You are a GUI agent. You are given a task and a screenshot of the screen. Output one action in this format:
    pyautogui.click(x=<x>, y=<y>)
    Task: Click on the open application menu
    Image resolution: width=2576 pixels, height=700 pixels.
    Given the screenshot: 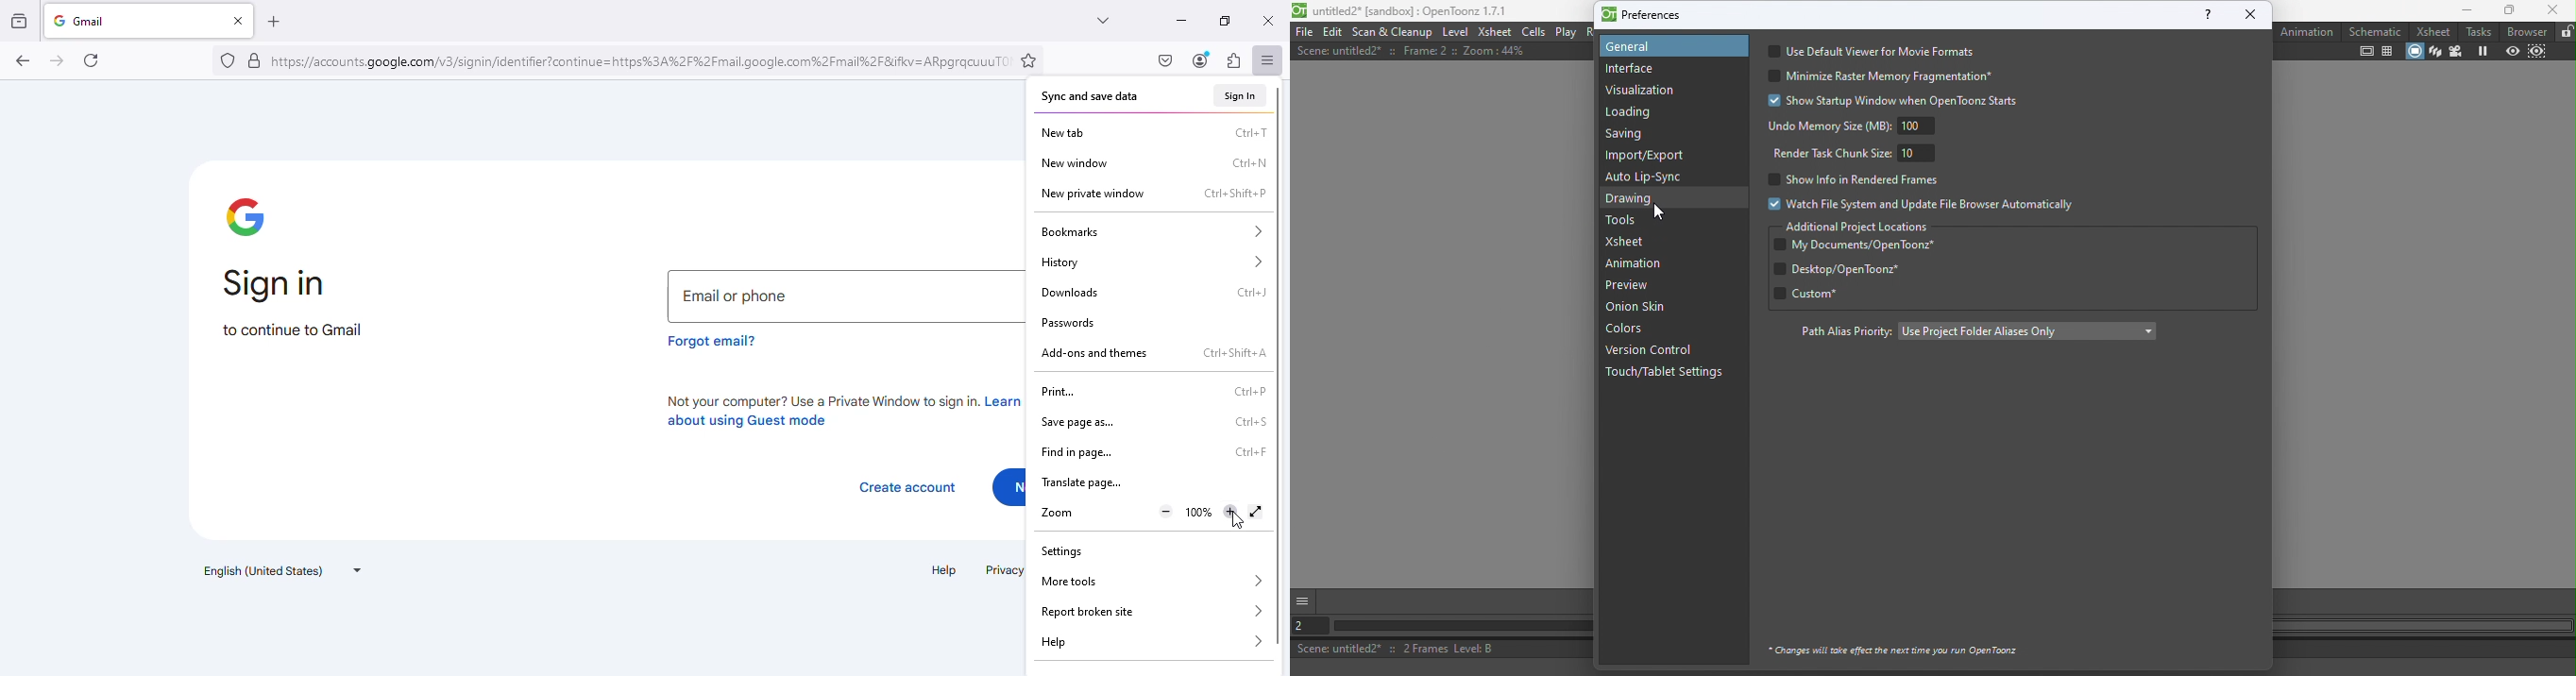 What is the action you would take?
    pyautogui.click(x=1269, y=59)
    